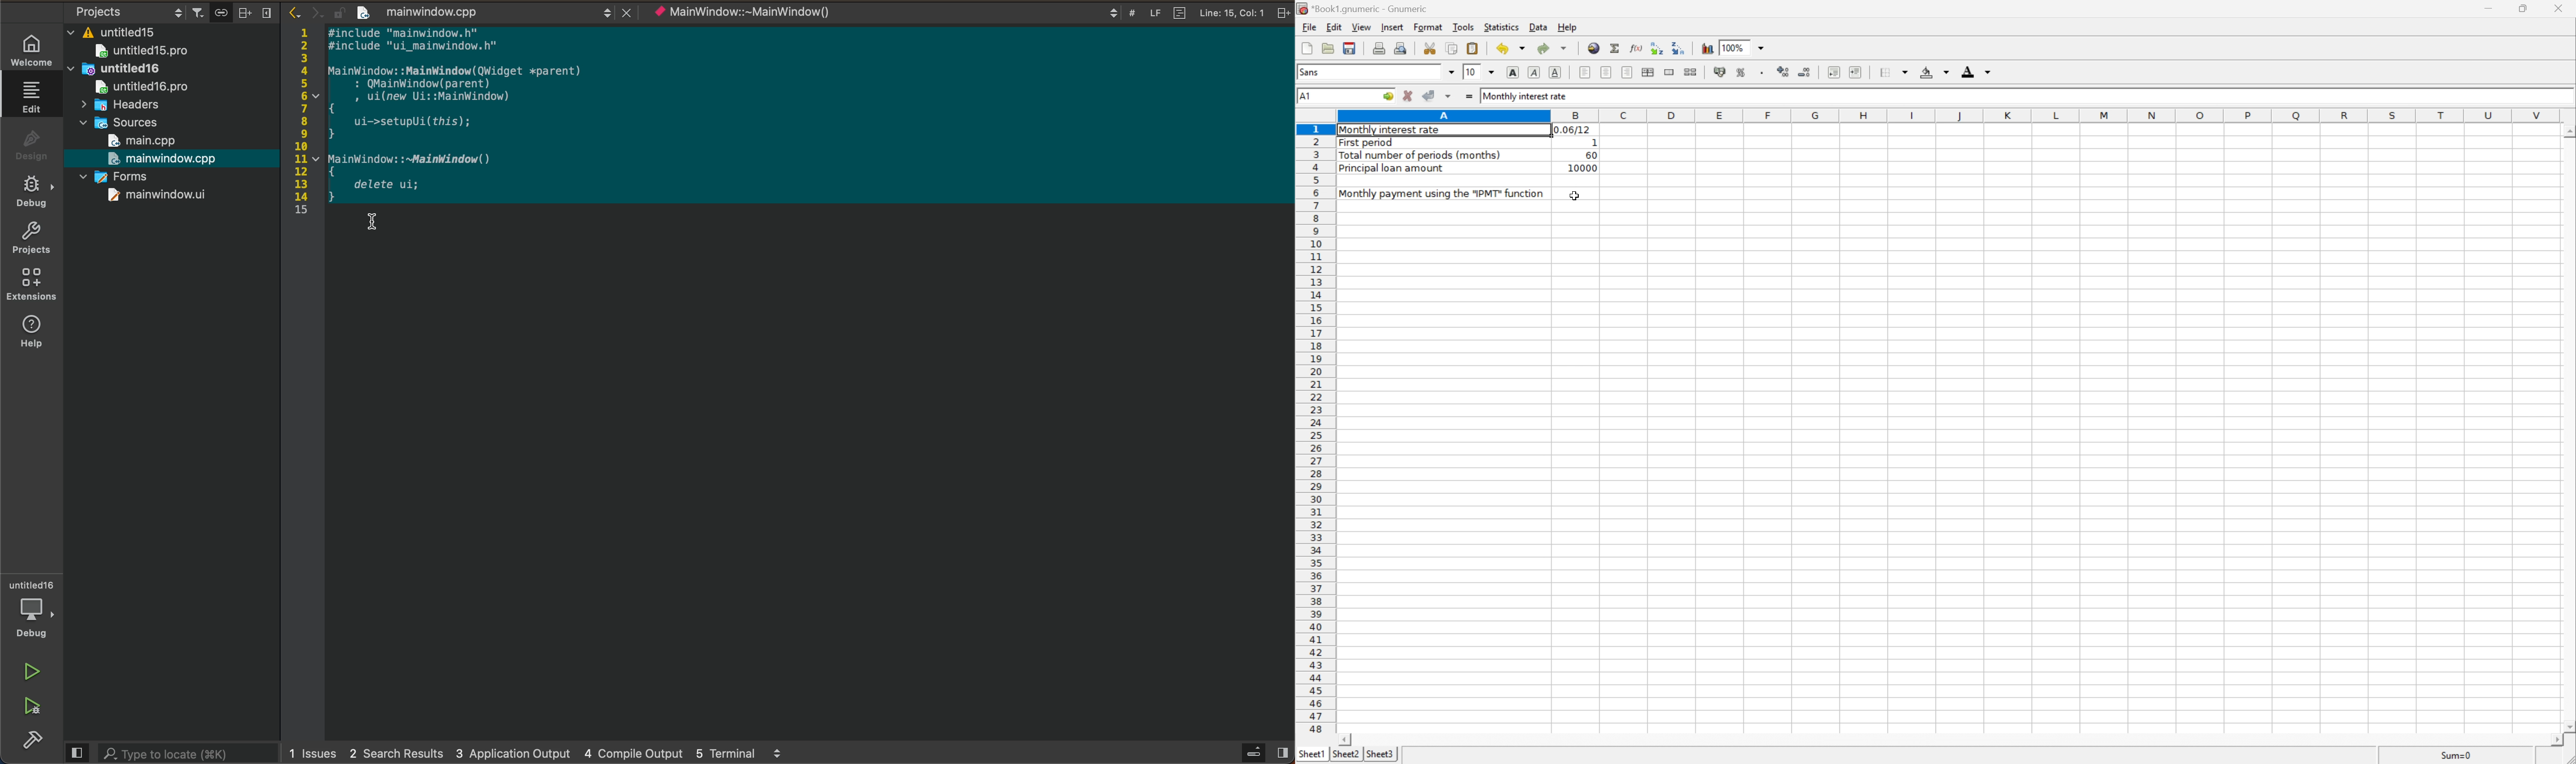  What do you see at coordinates (1391, 131) in the screenshot?
I see `Monthly interest rate` at bounding box center [1391, 131].